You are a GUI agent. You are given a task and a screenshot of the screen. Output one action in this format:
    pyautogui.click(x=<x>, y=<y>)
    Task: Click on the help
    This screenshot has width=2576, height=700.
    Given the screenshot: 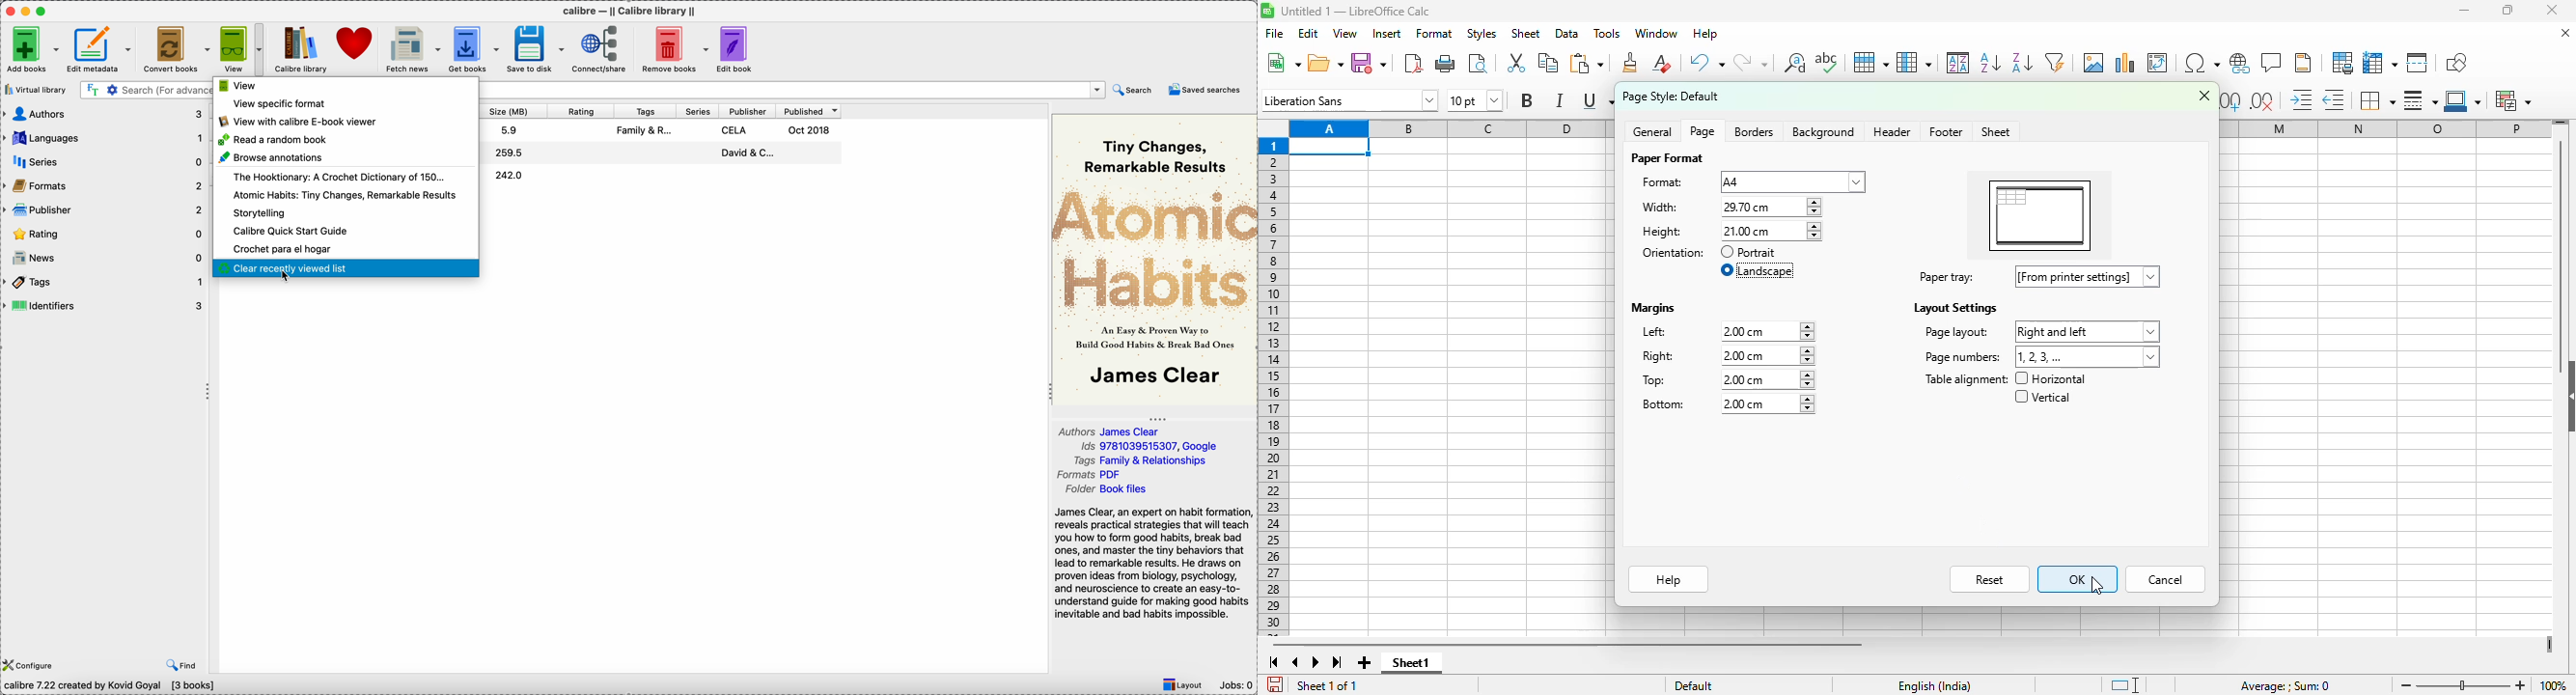 What is the action you would take?
    pyautogui.click(x=1705, y=33)
    